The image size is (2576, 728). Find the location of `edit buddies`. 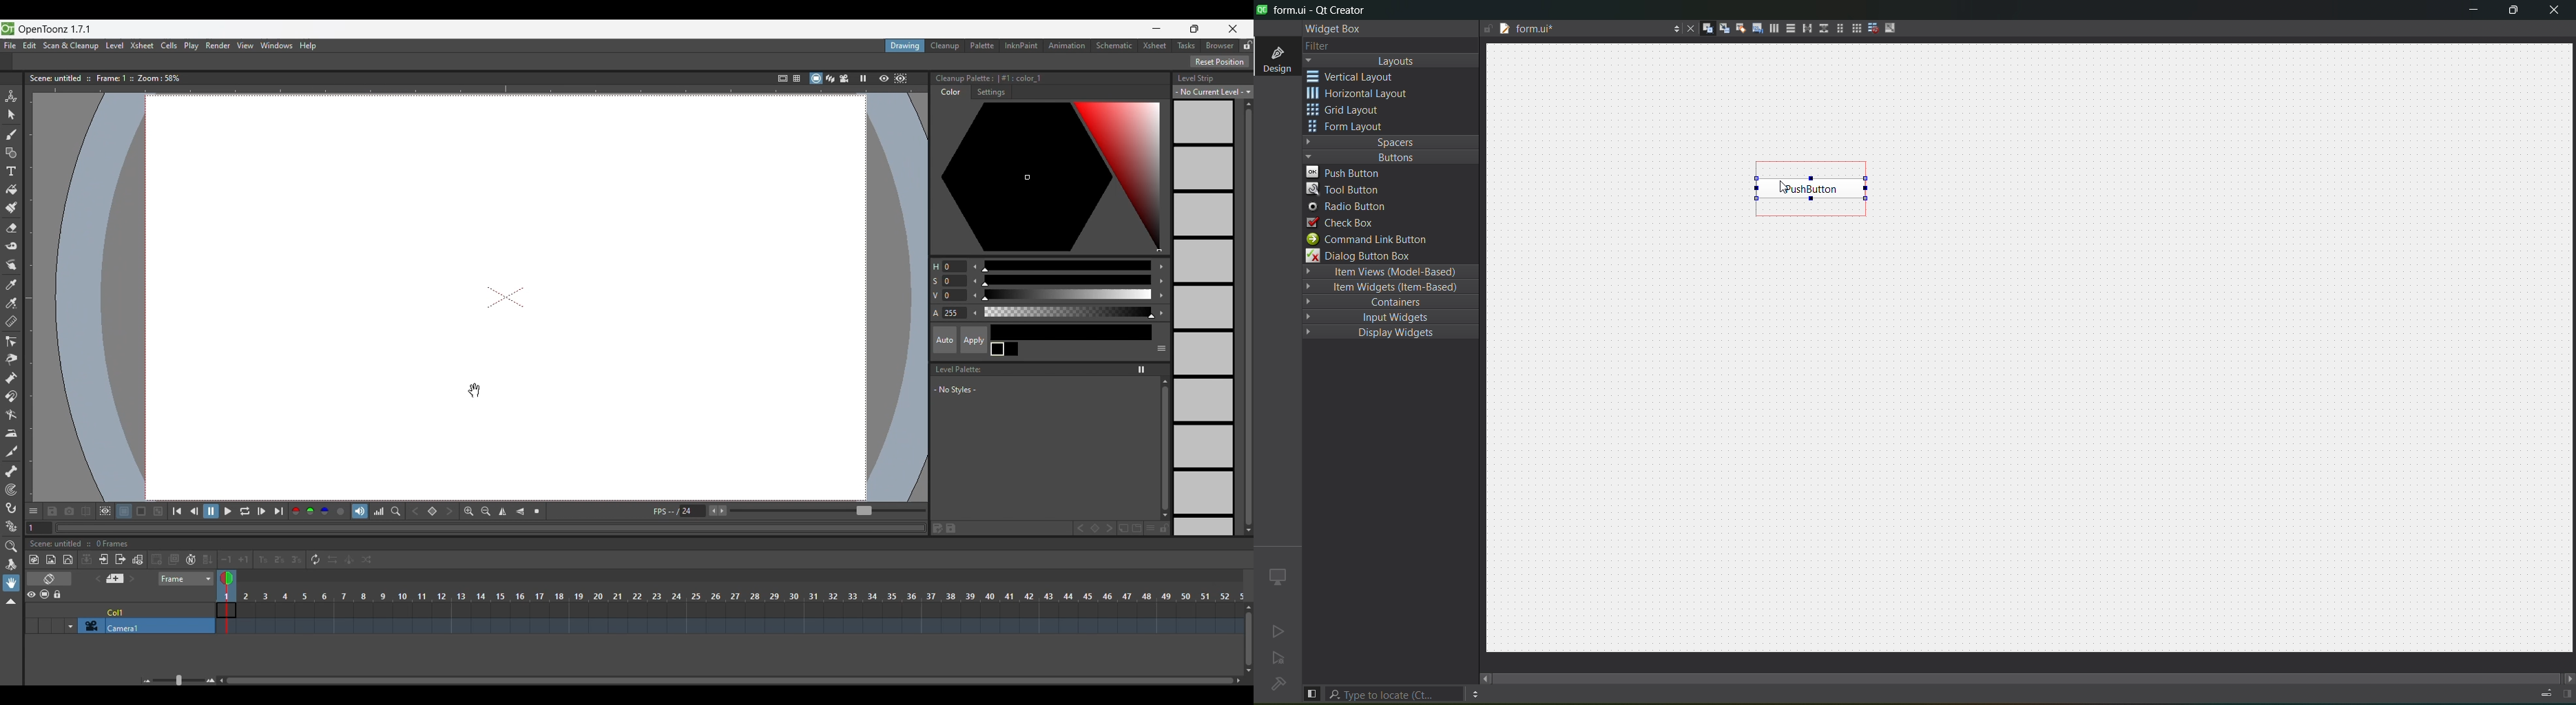

edit buddies is located at coordinates (1738, 28).